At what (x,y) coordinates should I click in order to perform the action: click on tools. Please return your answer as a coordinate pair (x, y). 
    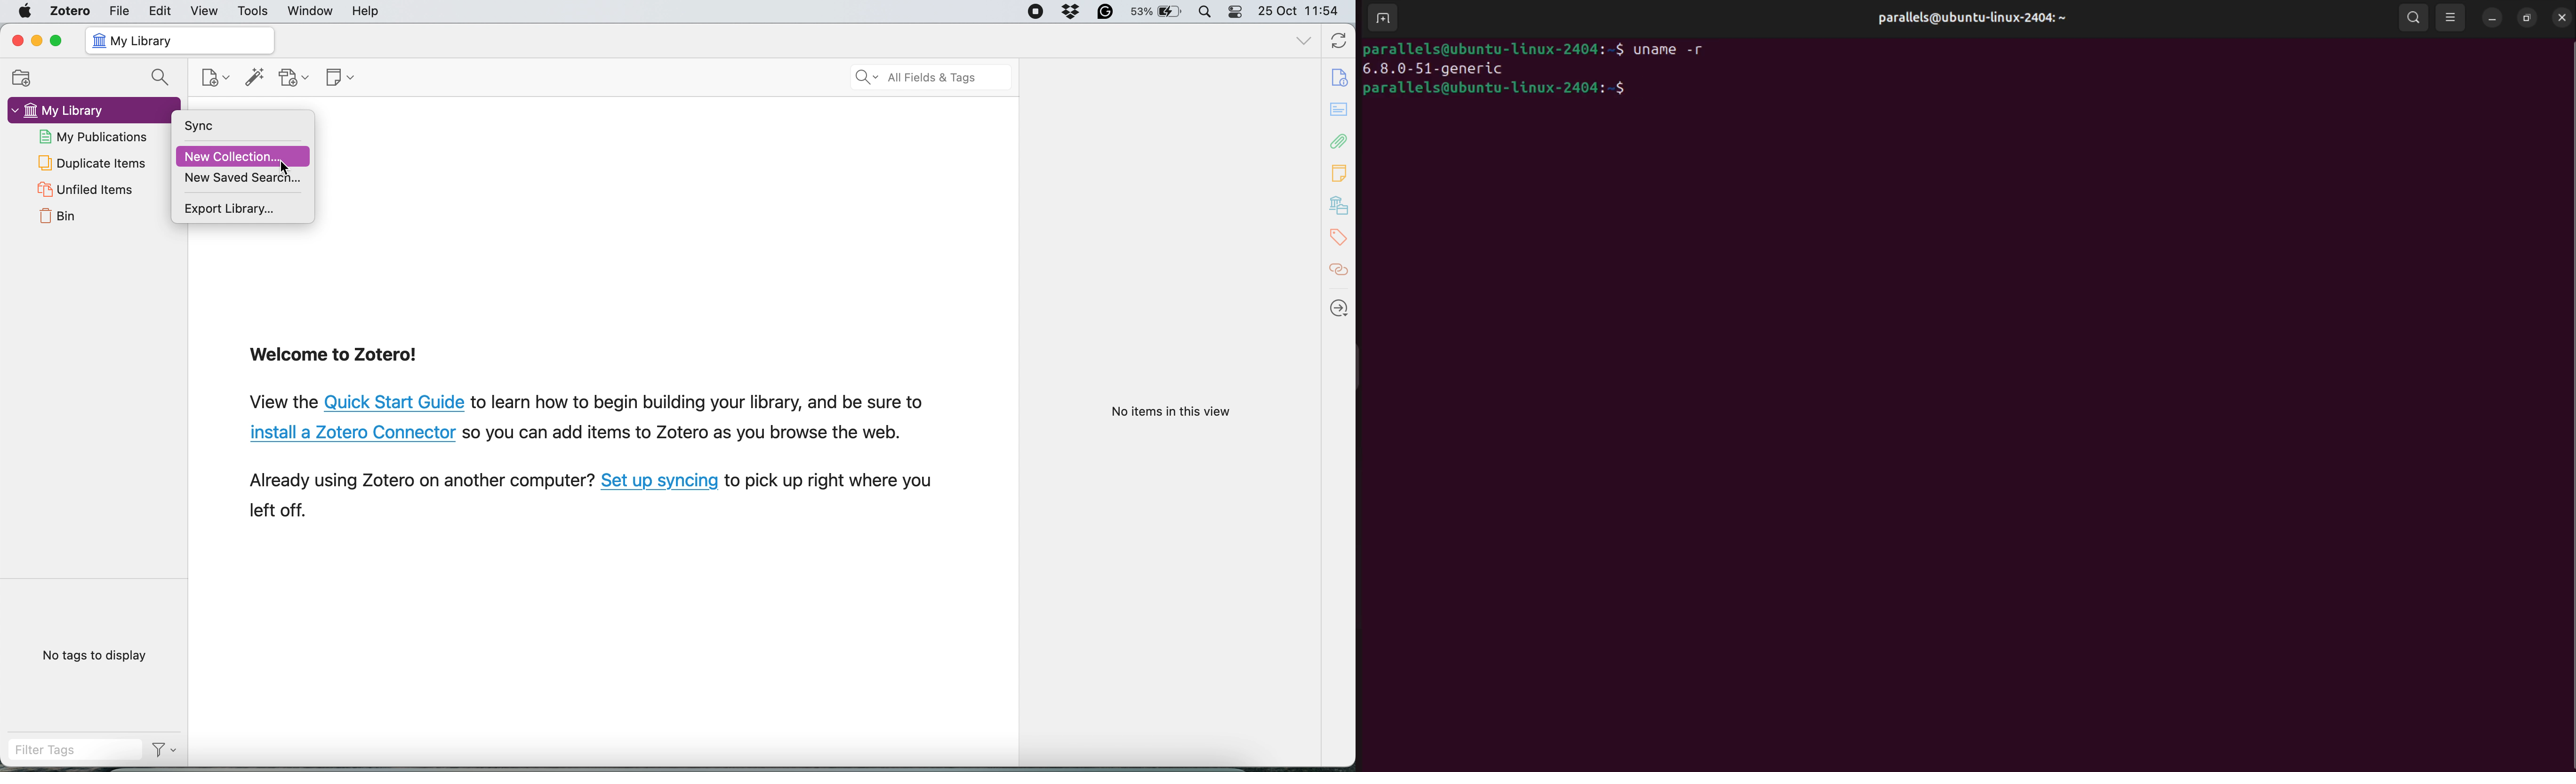
    Looking at the image, I should click on (250, 10).